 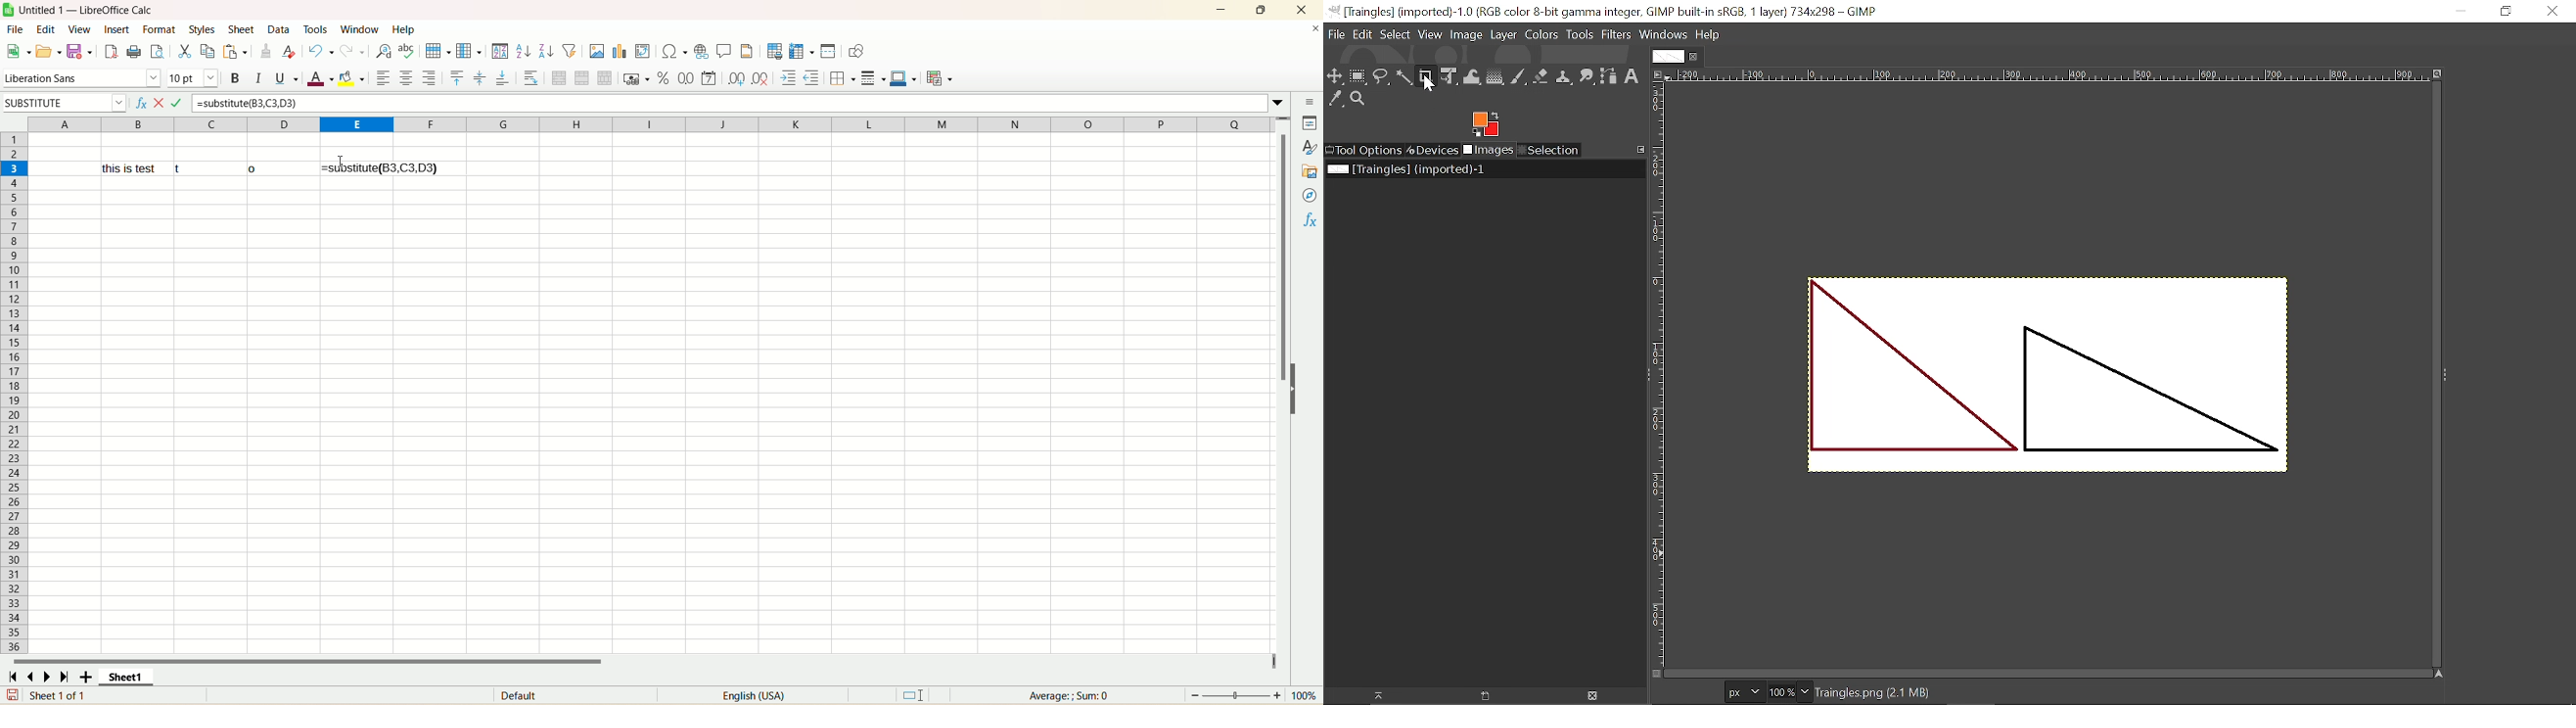 What do you see at coordinates (68, 697) in the screenshot?
I see `sheet number` at bounding box center [68, 697].